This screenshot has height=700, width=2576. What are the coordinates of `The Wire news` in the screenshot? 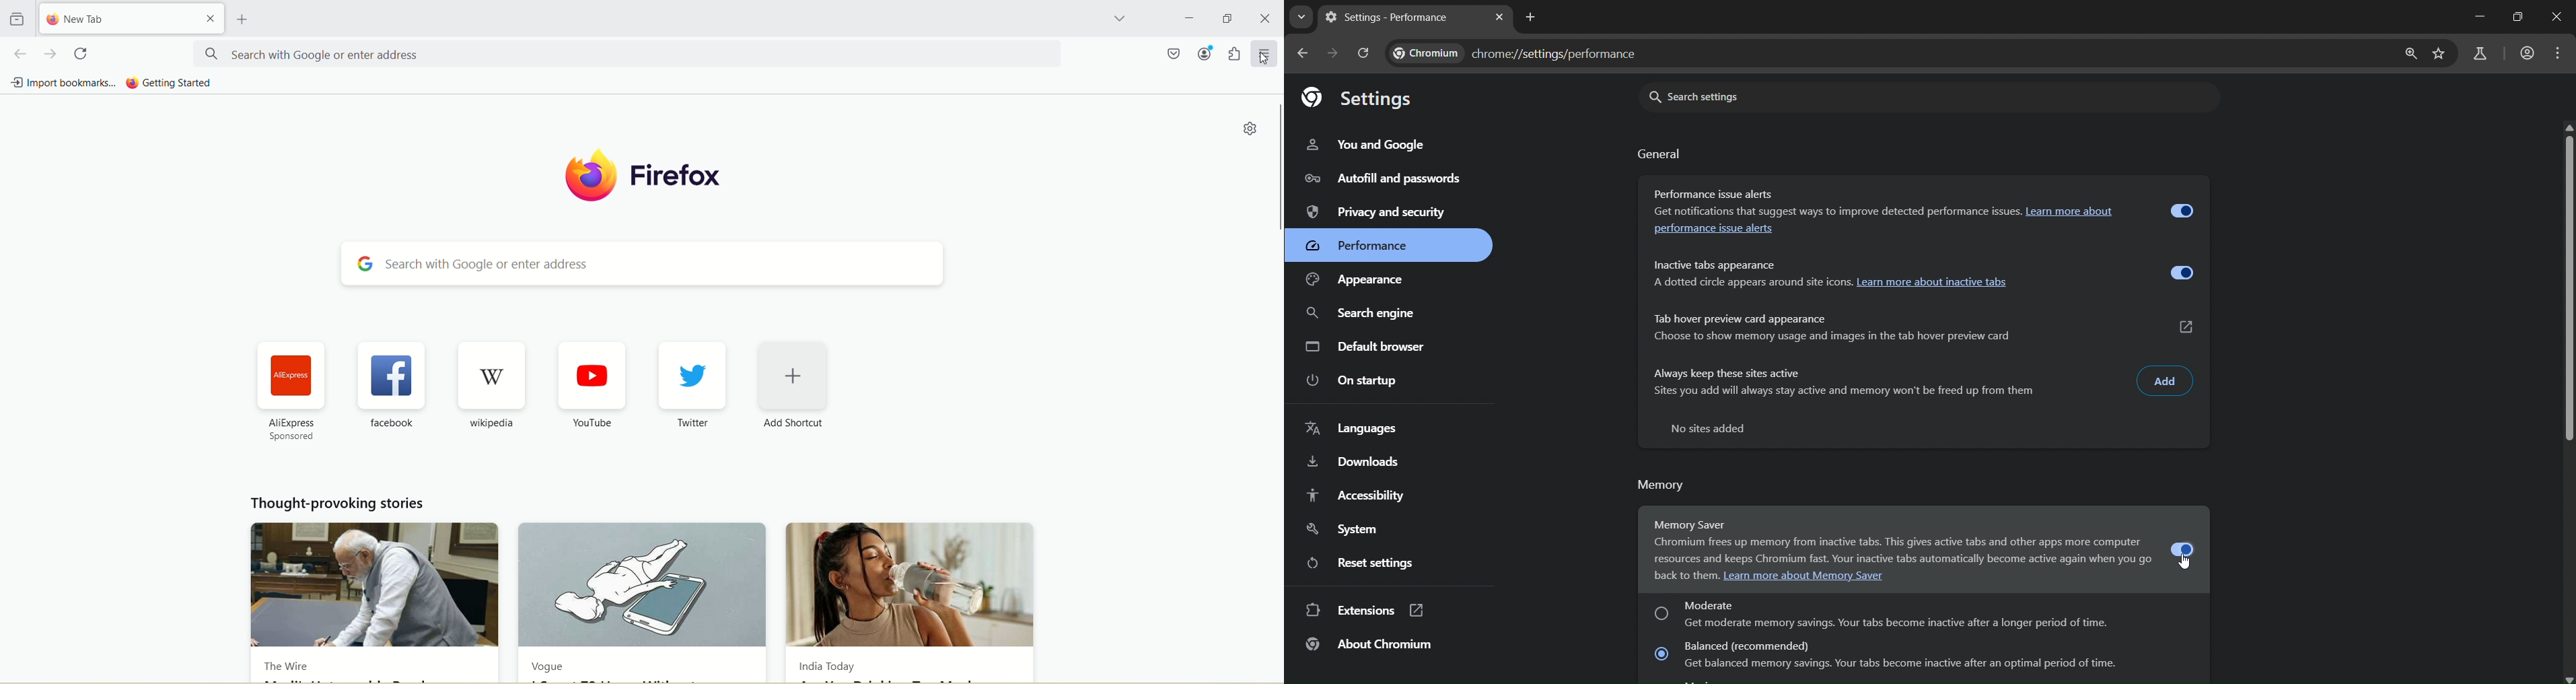 It's located at (373, 587).